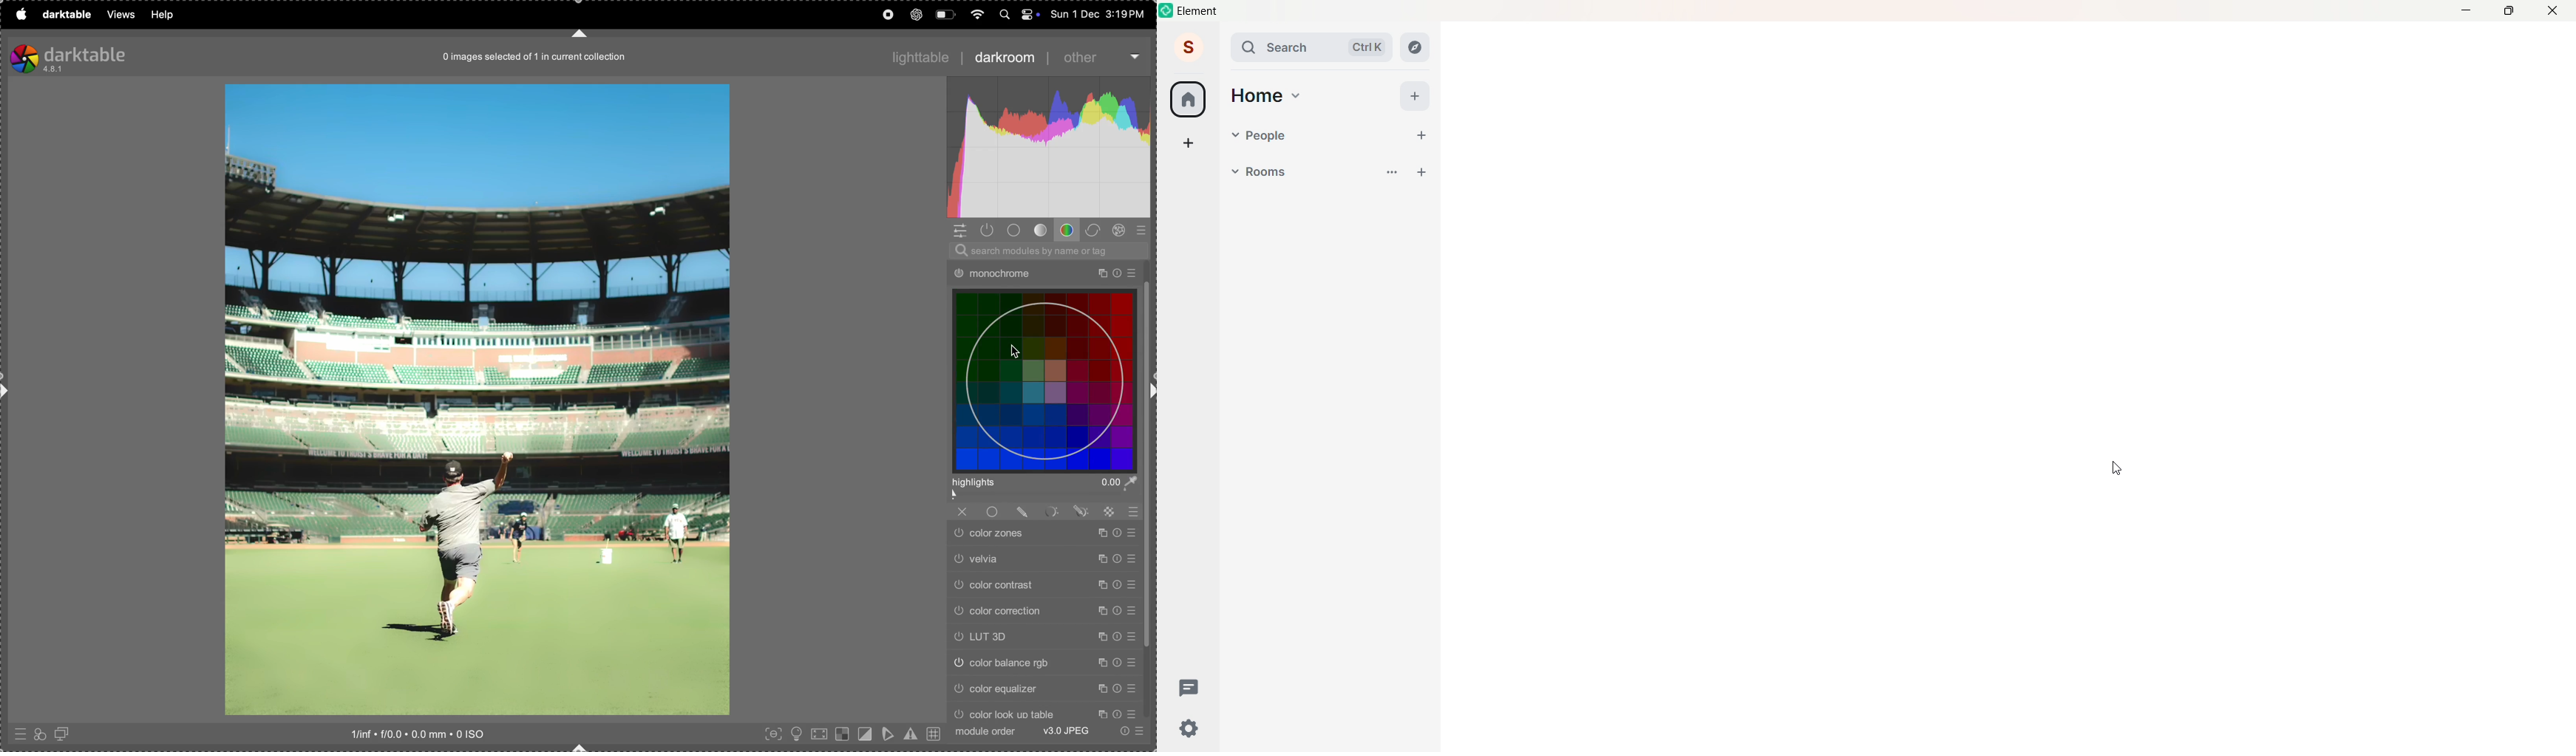 The height and width of the screenshot is (756, 2576). I want to click on other, so click(1082, 57).